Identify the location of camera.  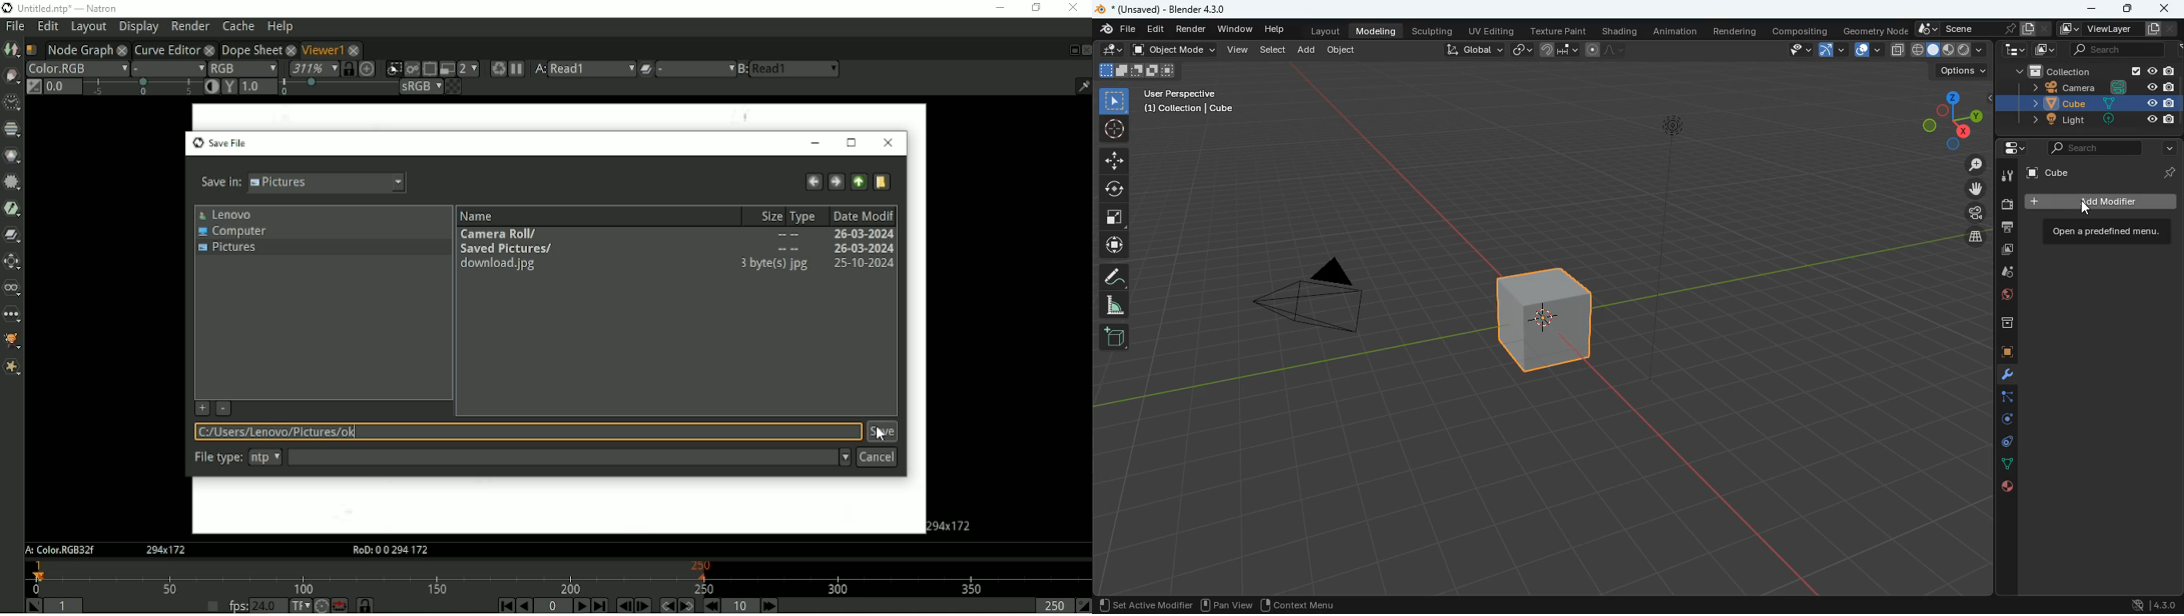
(1968, 213).